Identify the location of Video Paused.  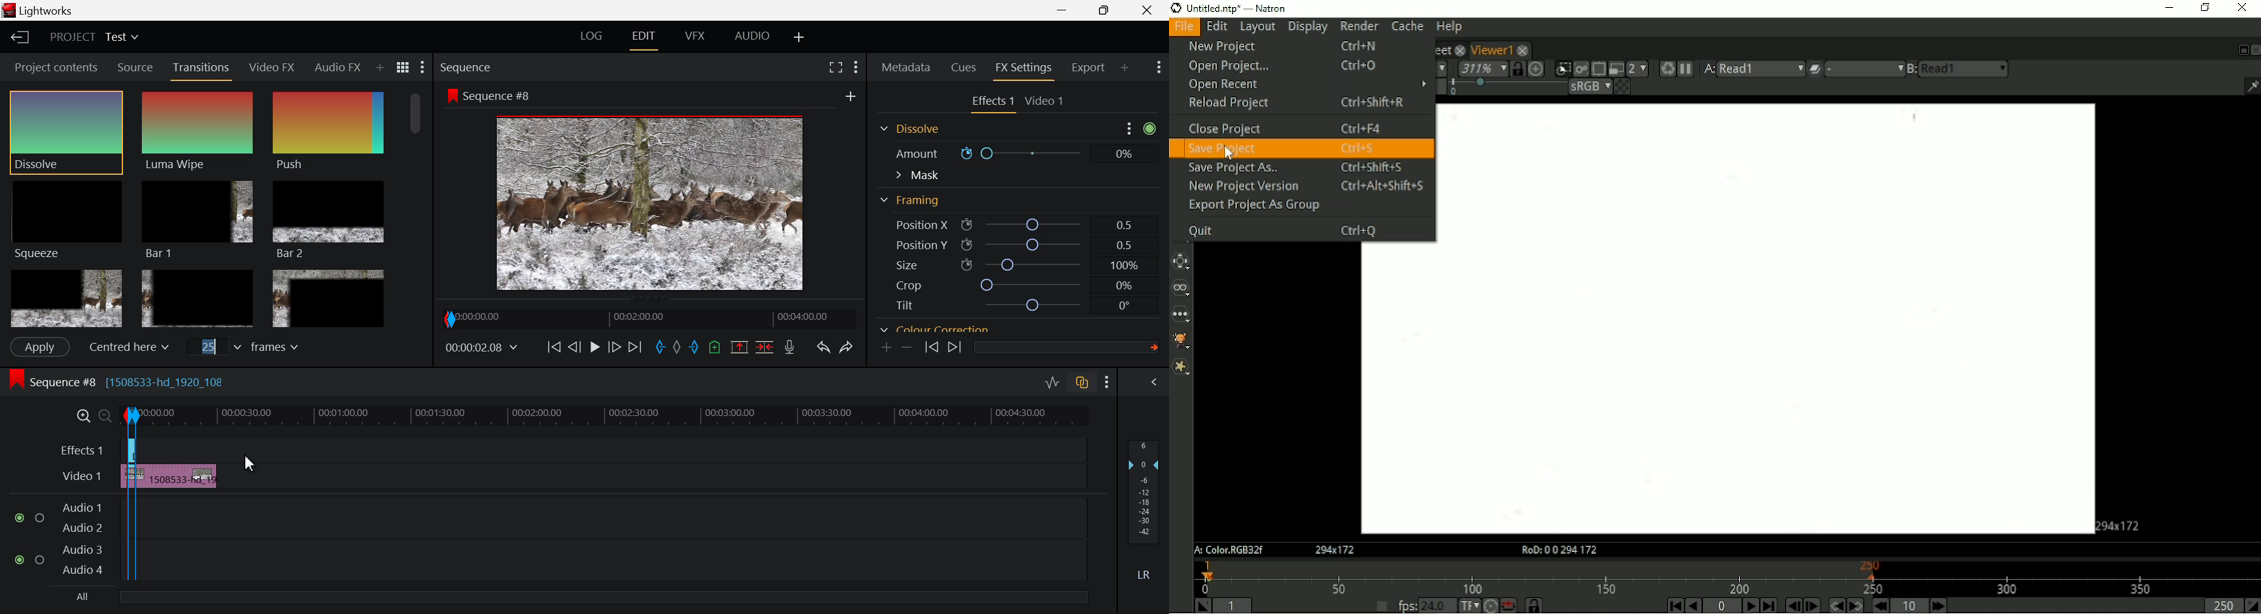
(595, 350).